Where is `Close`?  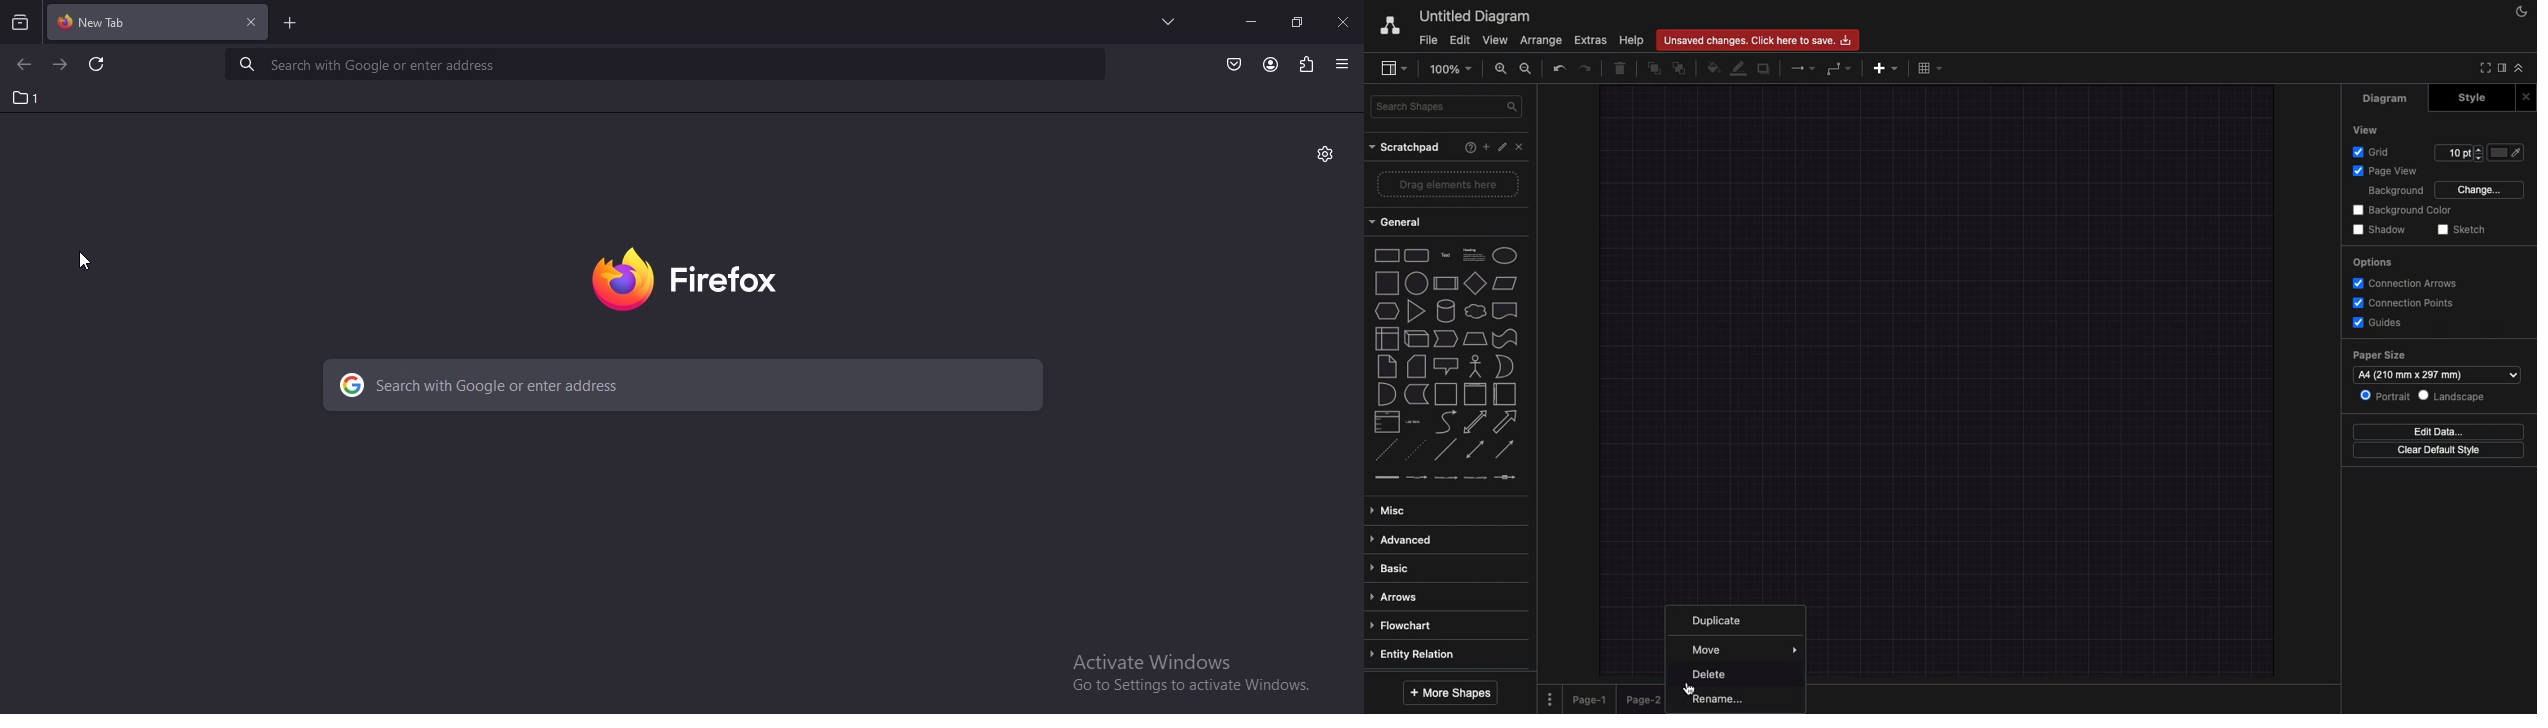
Close is located at coordinates (2526, 96).